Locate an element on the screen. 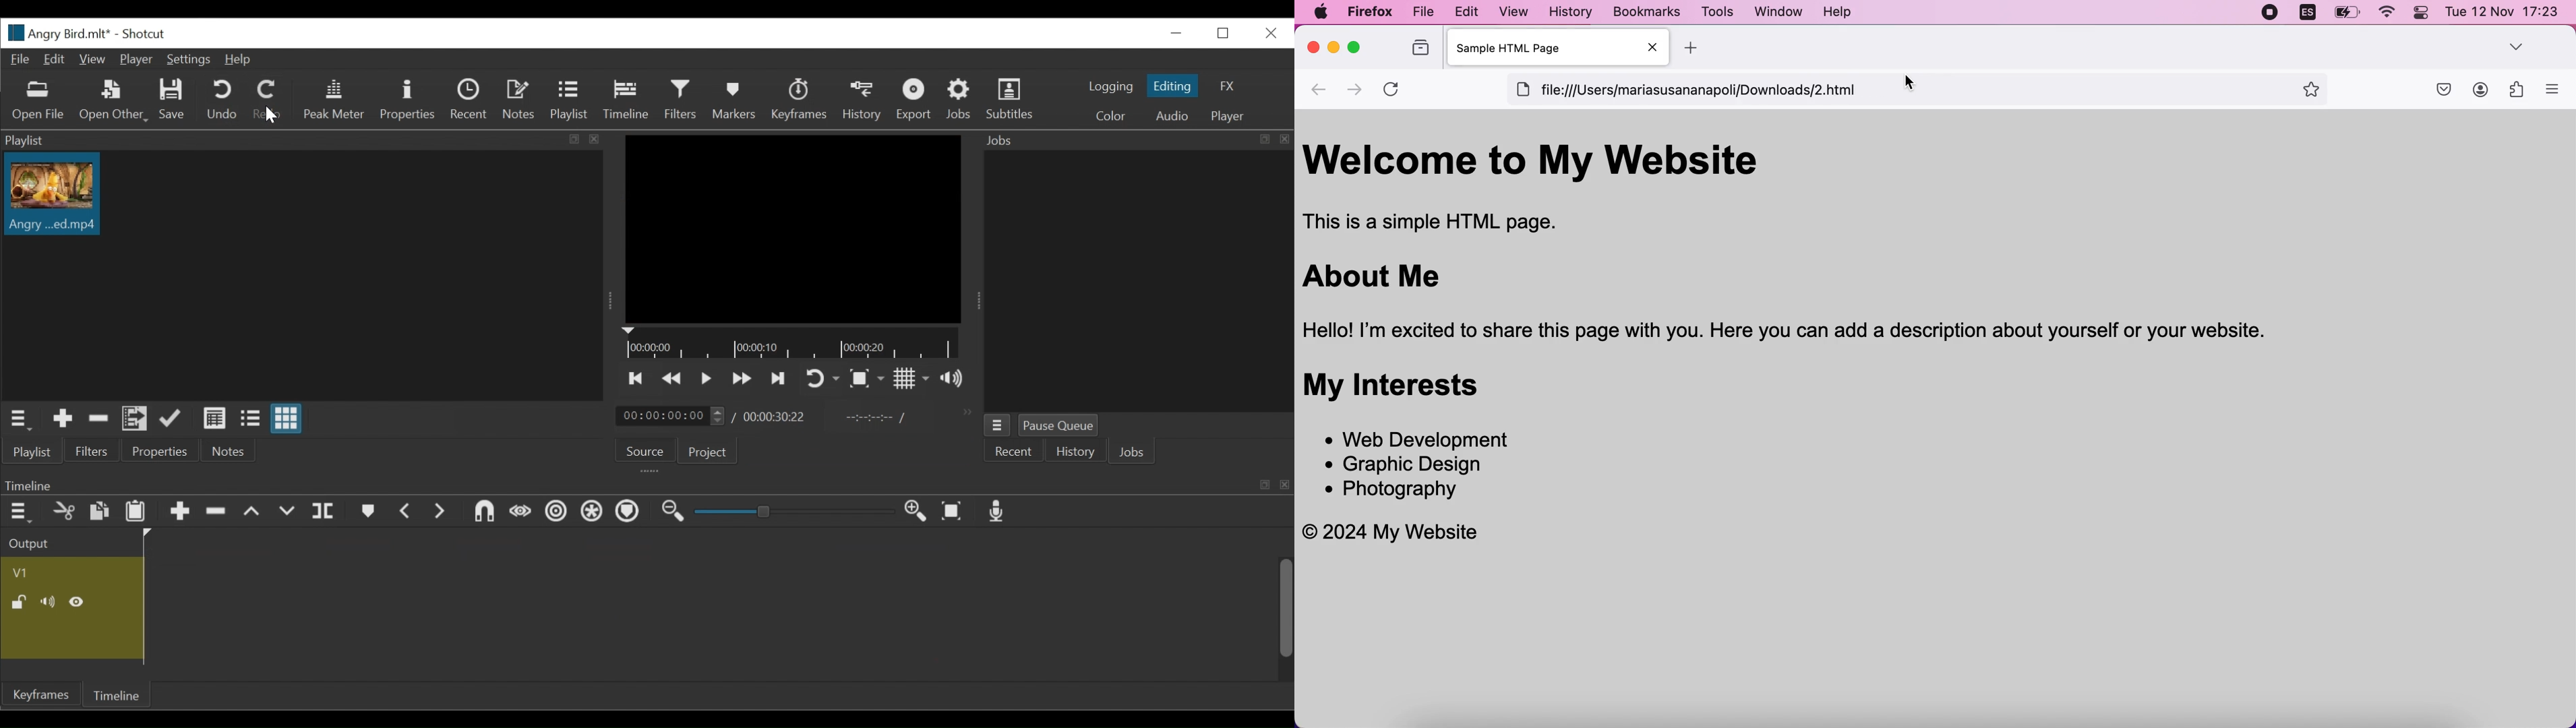 Image resolution: width=2576 pixels, height=728 pixels. Zoom slider is located at coordinates (791, 512).